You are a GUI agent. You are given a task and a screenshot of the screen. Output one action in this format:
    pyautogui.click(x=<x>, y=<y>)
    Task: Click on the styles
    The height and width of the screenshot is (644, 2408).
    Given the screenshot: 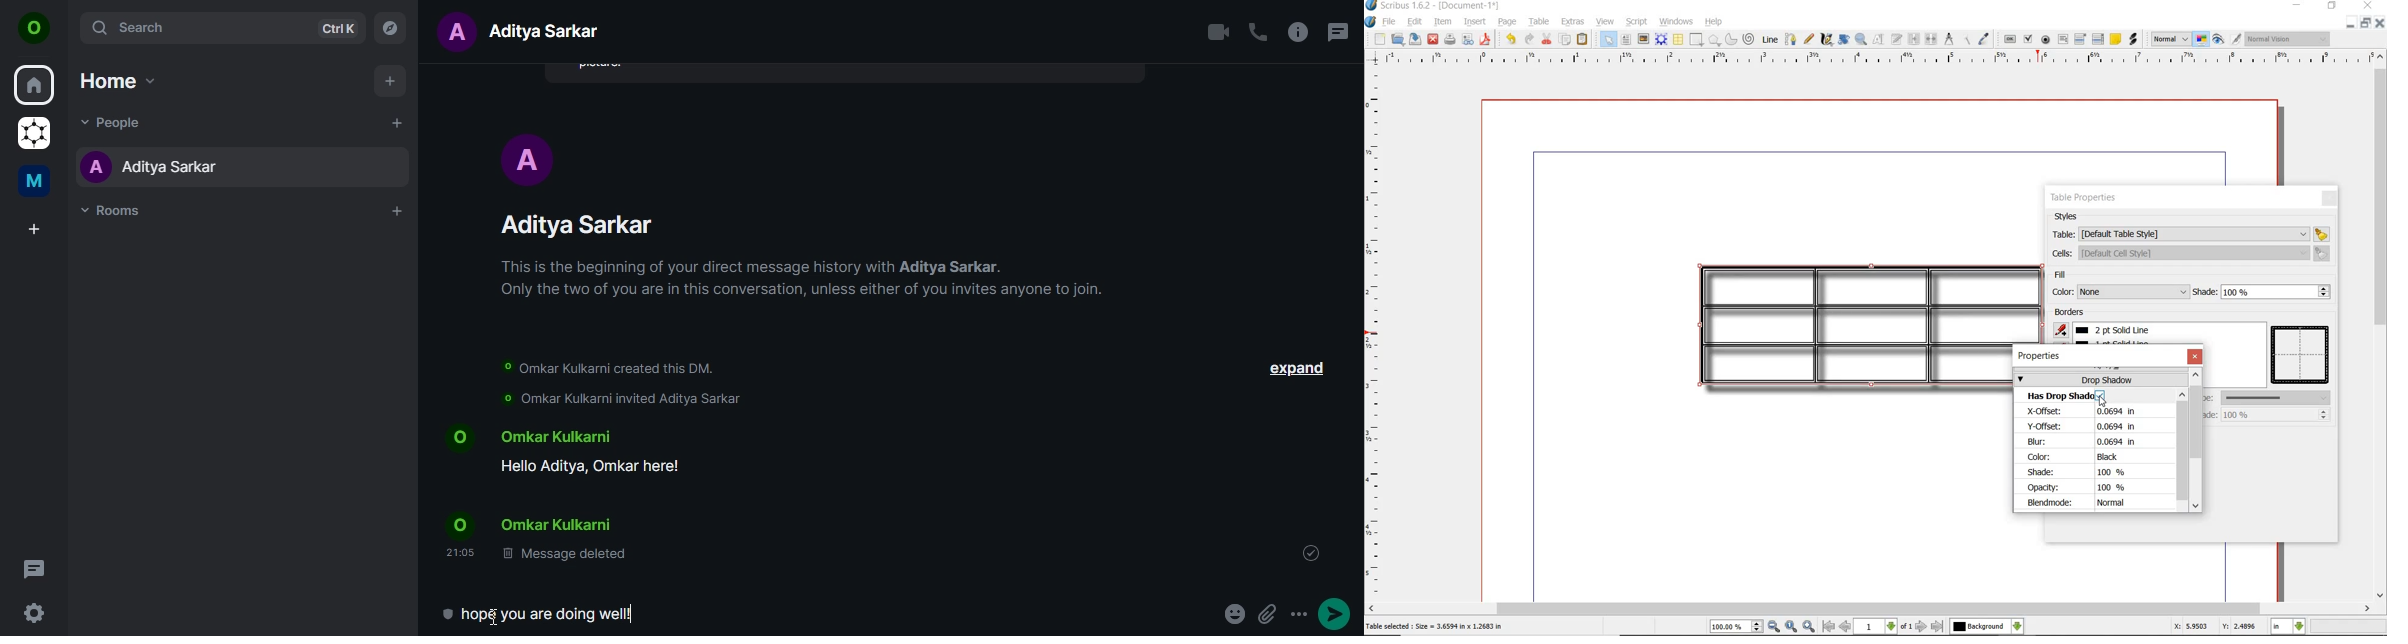 What is the action you would take?
    pyautogui.click(x=2070, y=217)
    